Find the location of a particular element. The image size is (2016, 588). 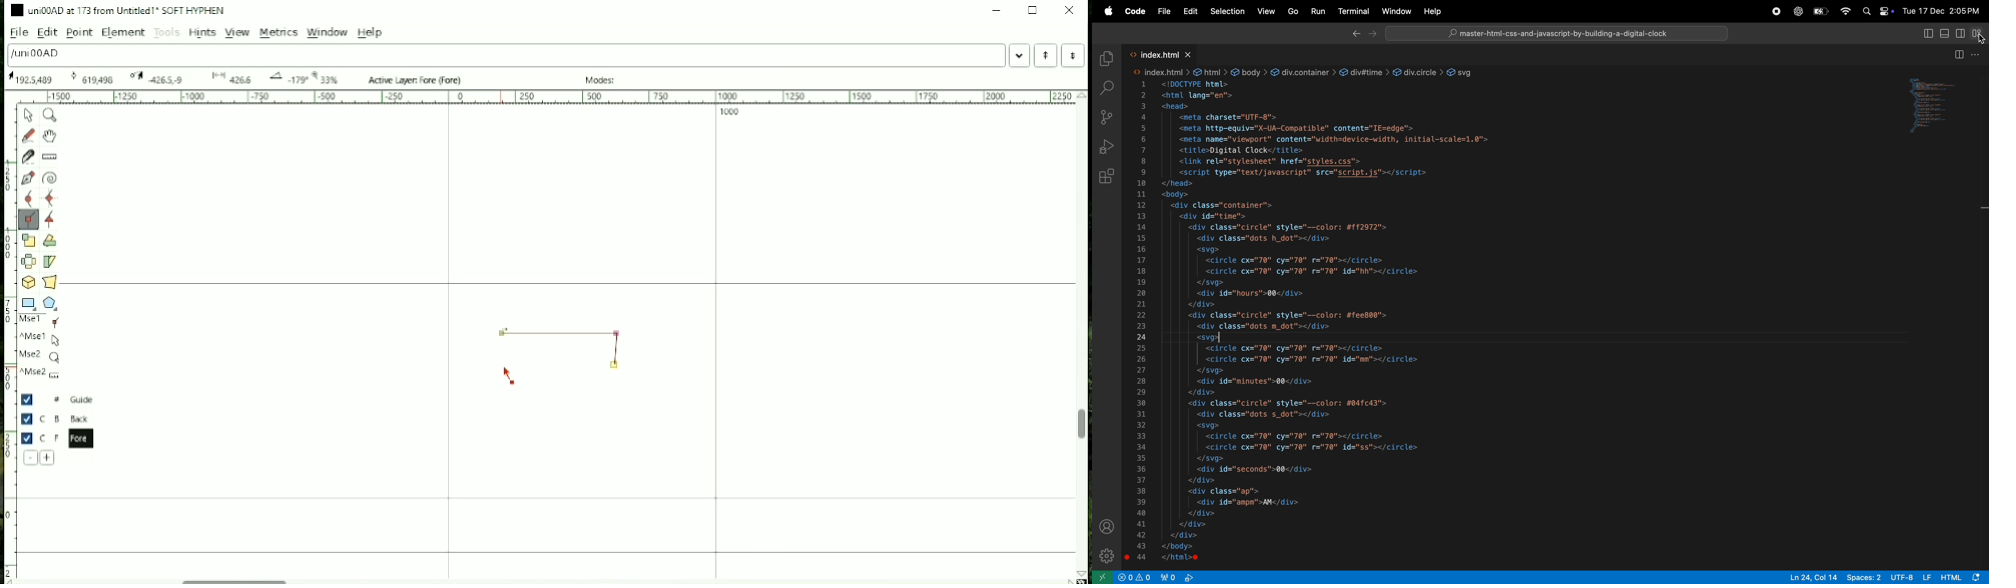

Modes is located at coordinates (603, 80).